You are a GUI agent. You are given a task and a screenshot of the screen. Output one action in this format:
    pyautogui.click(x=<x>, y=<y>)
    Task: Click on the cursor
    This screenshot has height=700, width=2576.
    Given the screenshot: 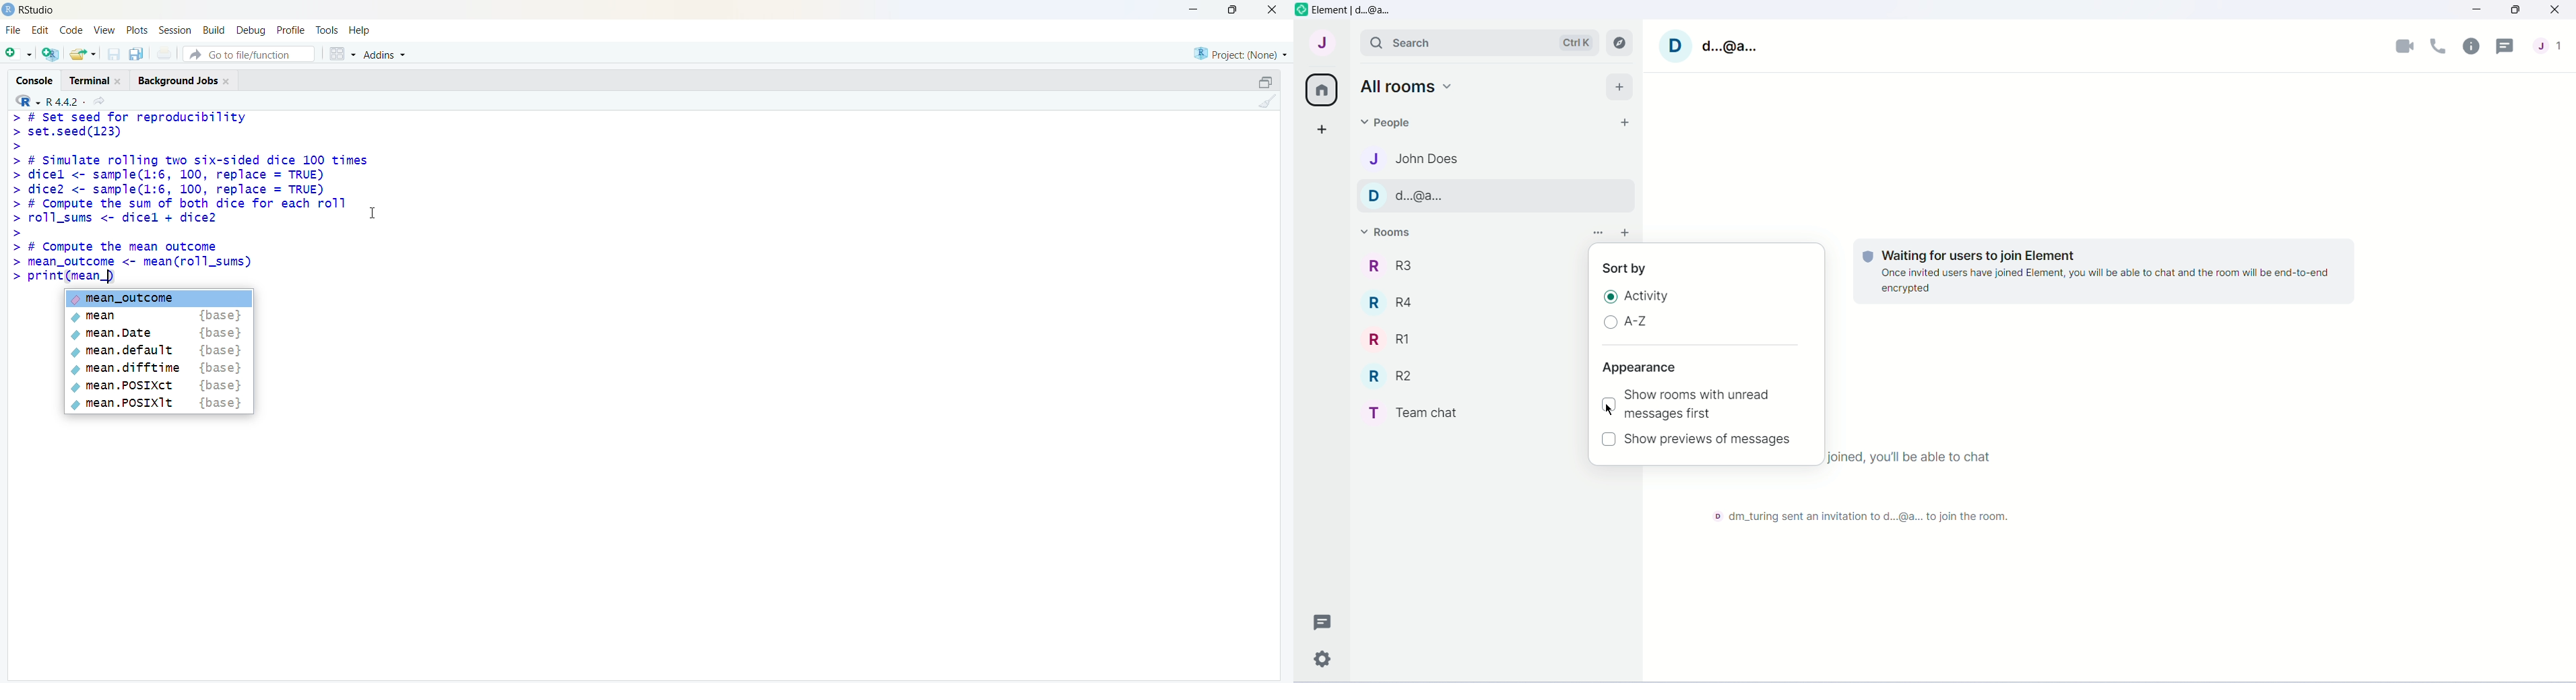 What is the action you would take?
    pyautogui.click(x=372, y=214)
    